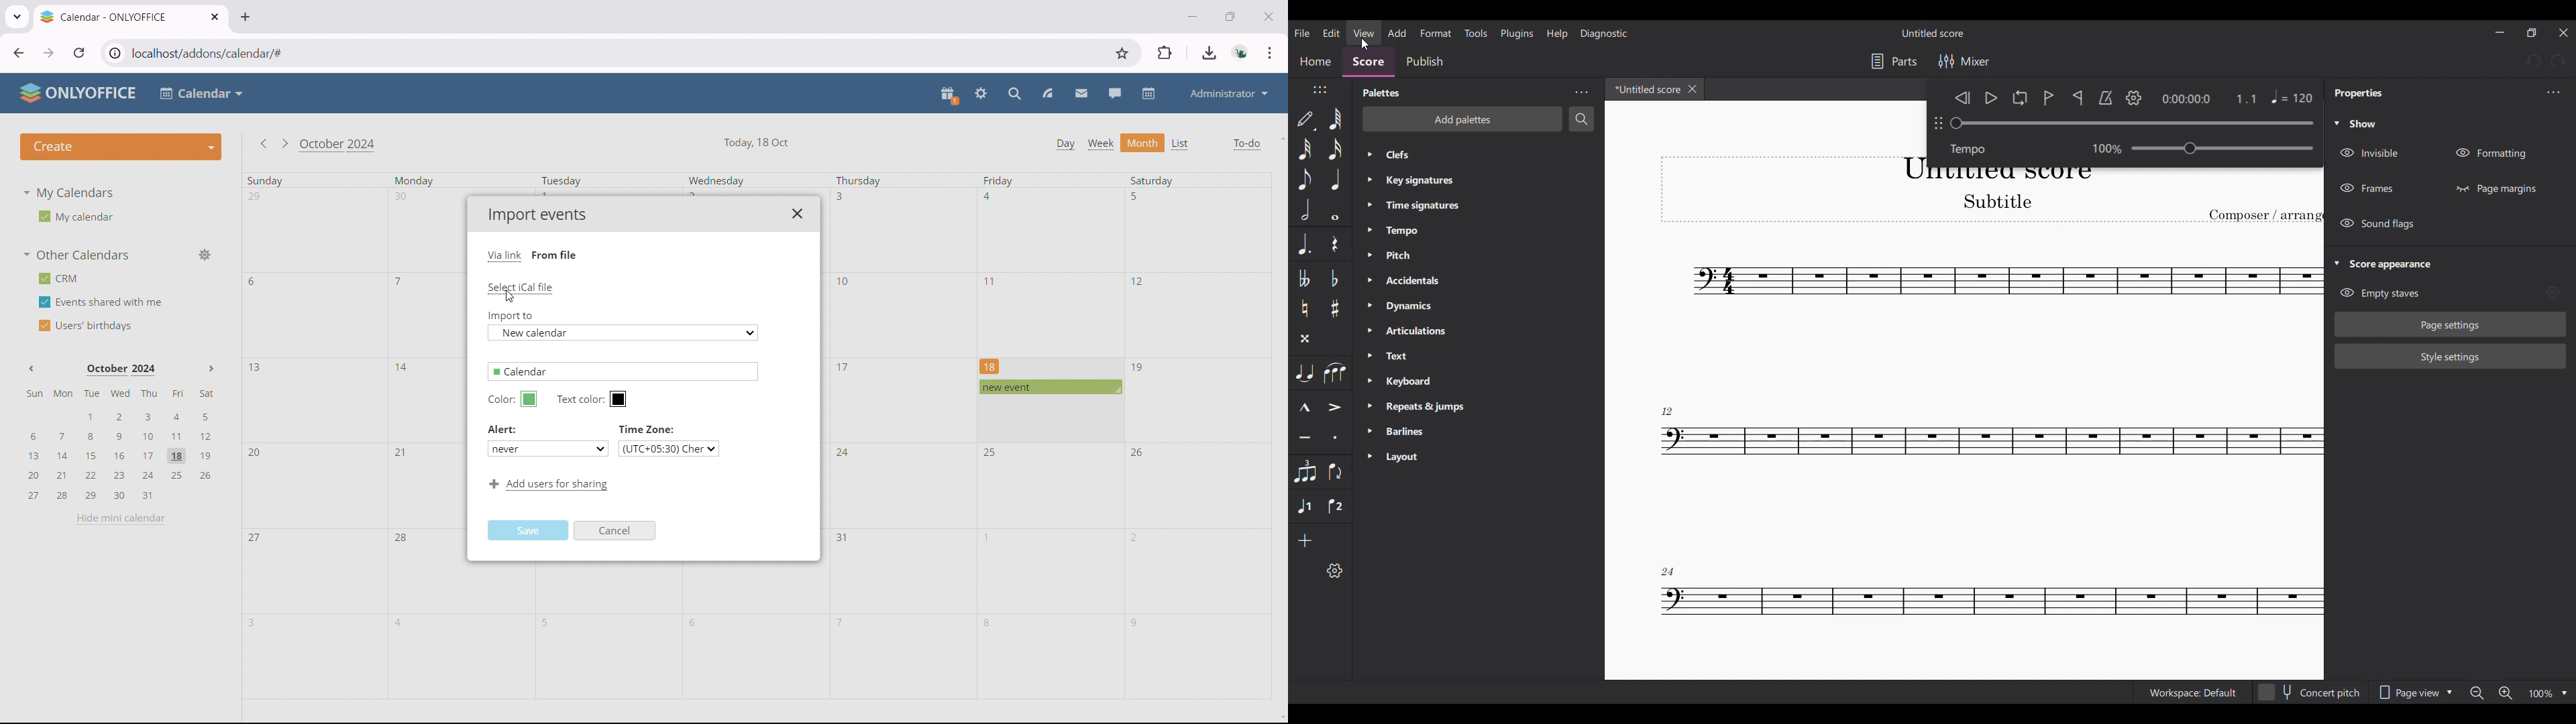  Describe the element at coordinates (1134, 623) in the screenshot. I see `9` at that location.